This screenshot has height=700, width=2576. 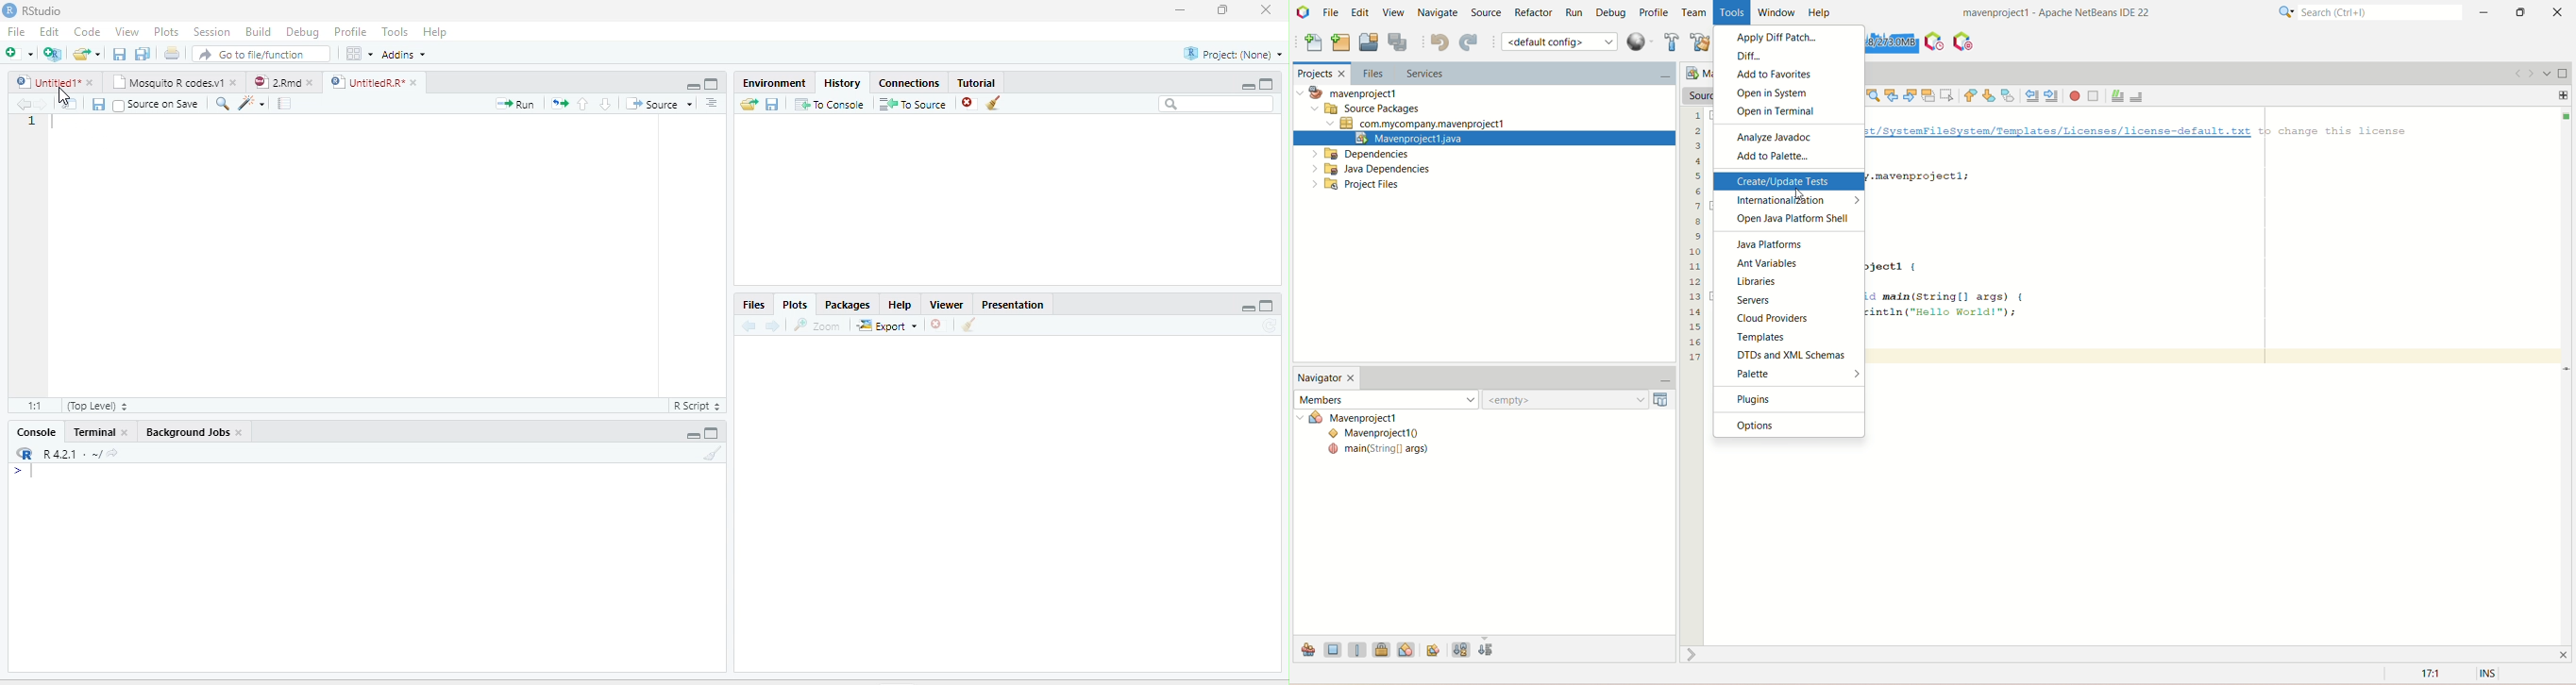 What do you see at coordinates (98, 105) in the screenshot?
I see `Save current document` at bounding box center [98, 105].